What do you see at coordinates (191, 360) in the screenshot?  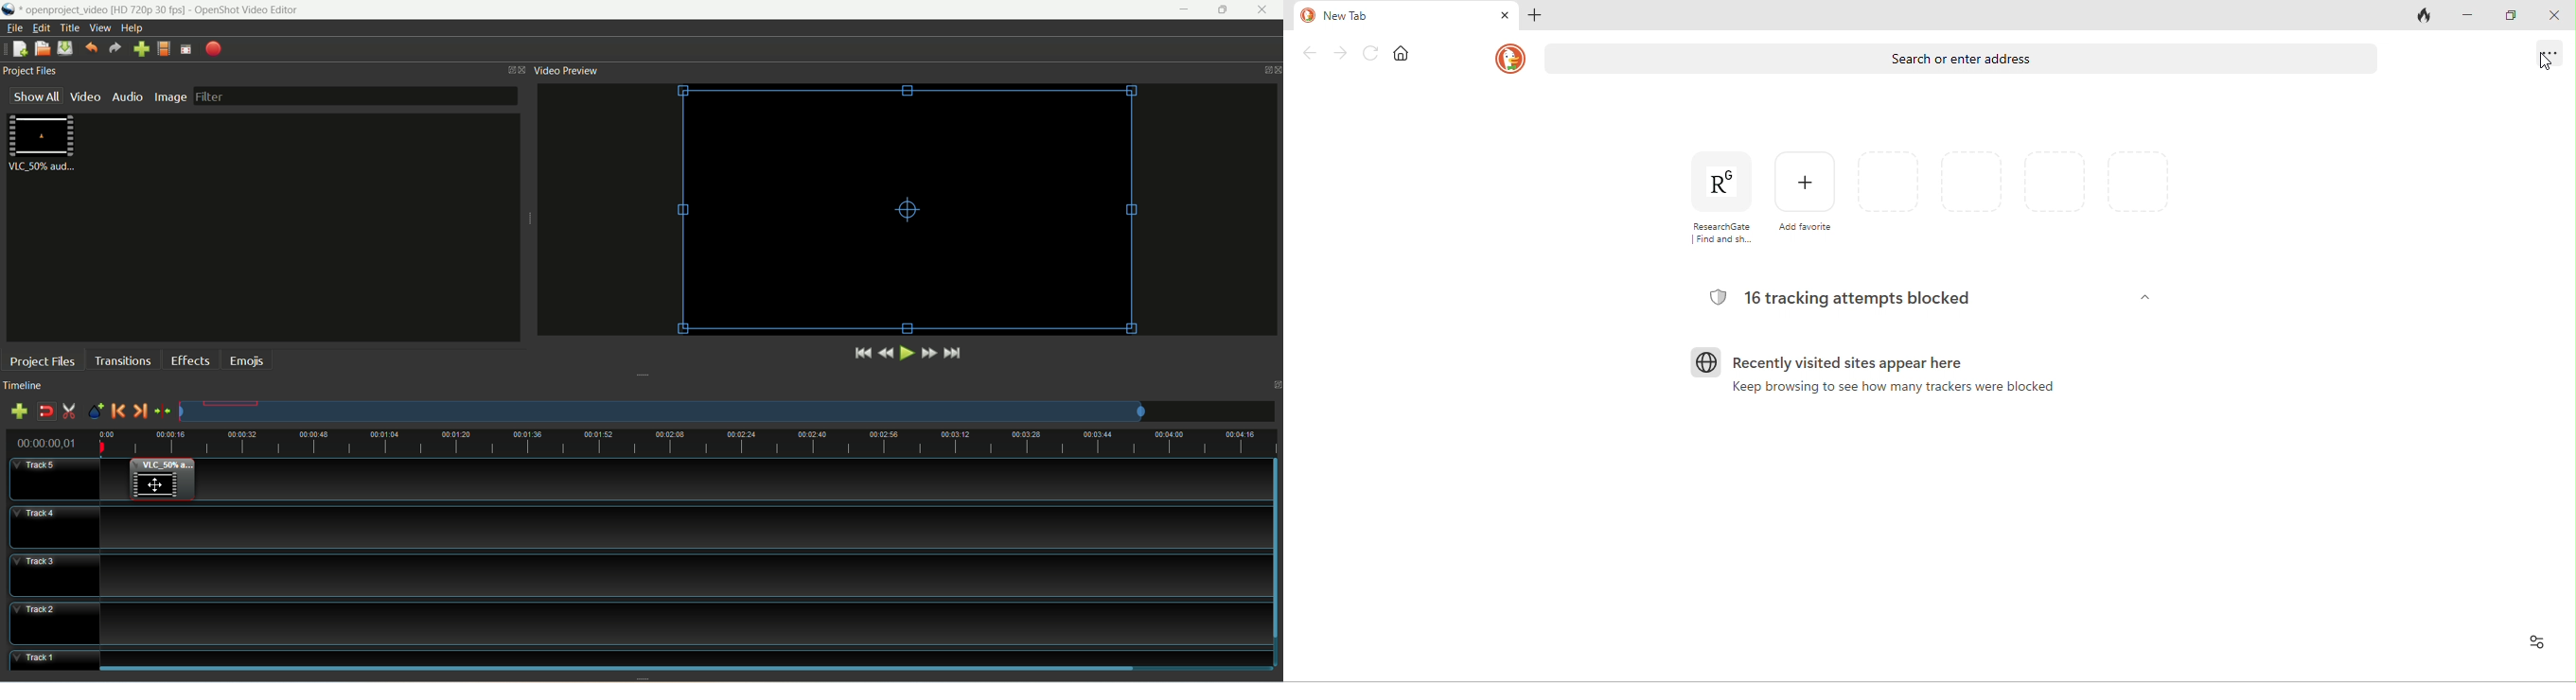 I see `effects` at bounding box center [191, 360].